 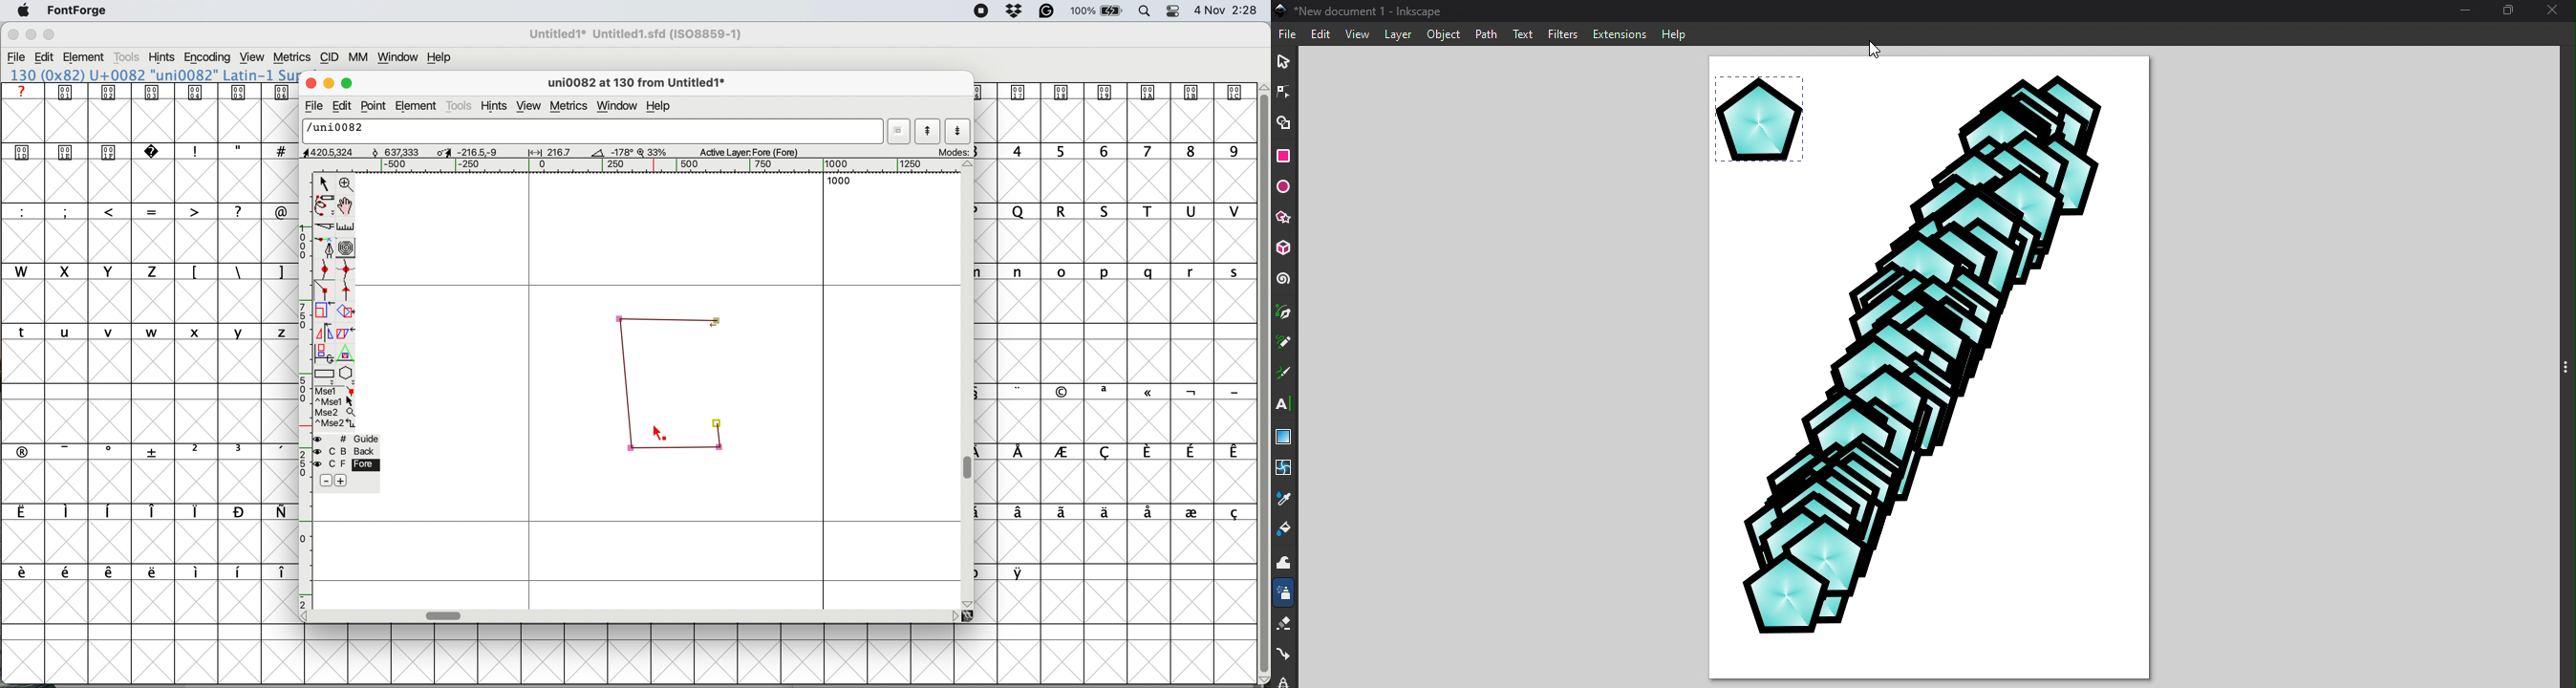 What do you see at coordinates (460, 107) in the screenshot?
I see `tools` at bounding box center [460, 107].